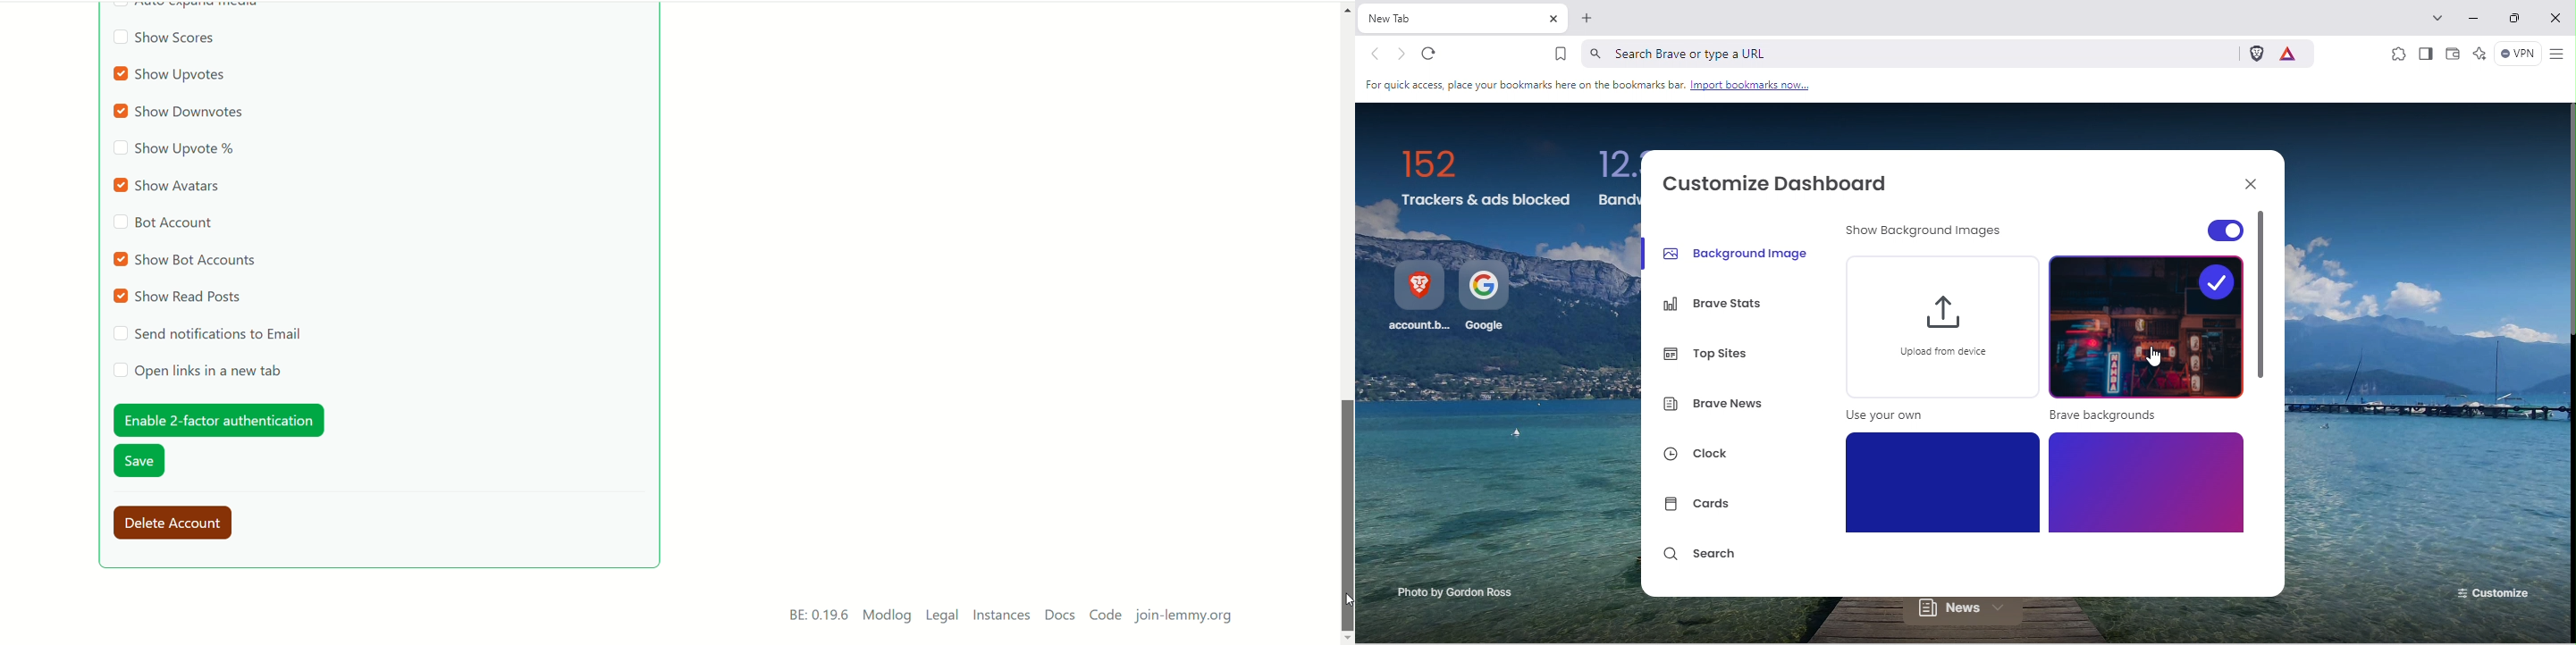 Image resolution: width=2576 pixels, height=672 pixels. Describe the element at coordinates (1703, 558) in the screenshot. I see `Search` at that location.